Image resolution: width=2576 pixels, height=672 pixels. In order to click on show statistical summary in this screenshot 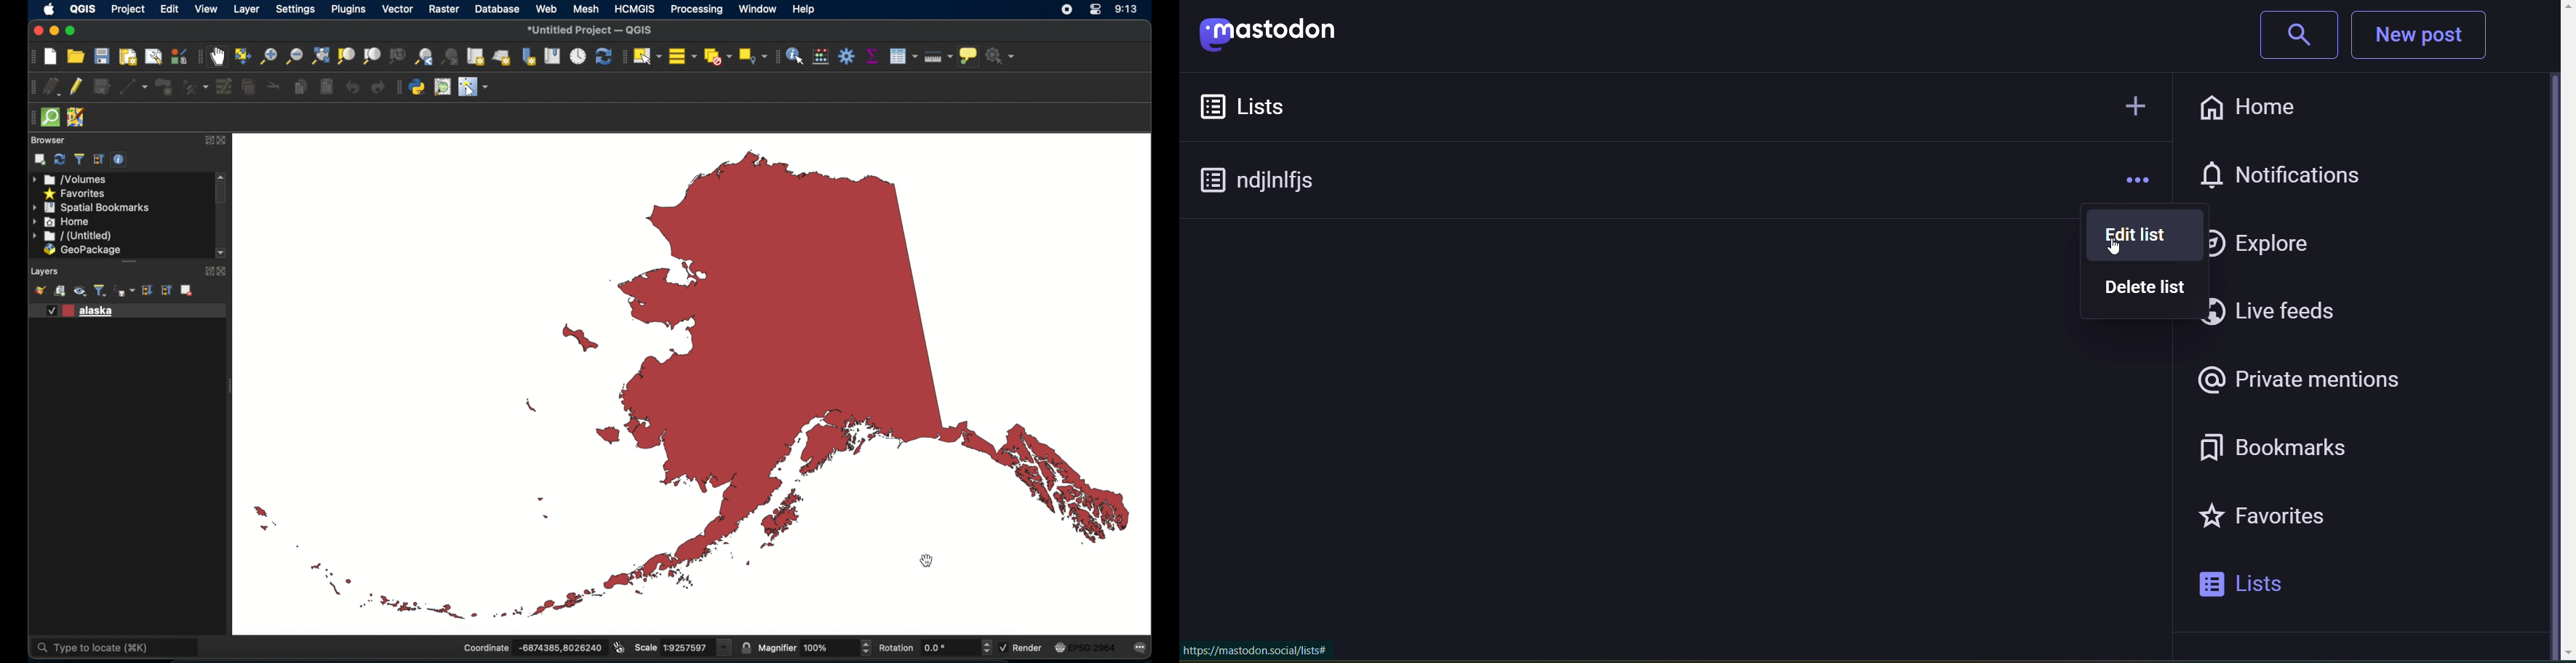, I will do `click(872, 54)`.